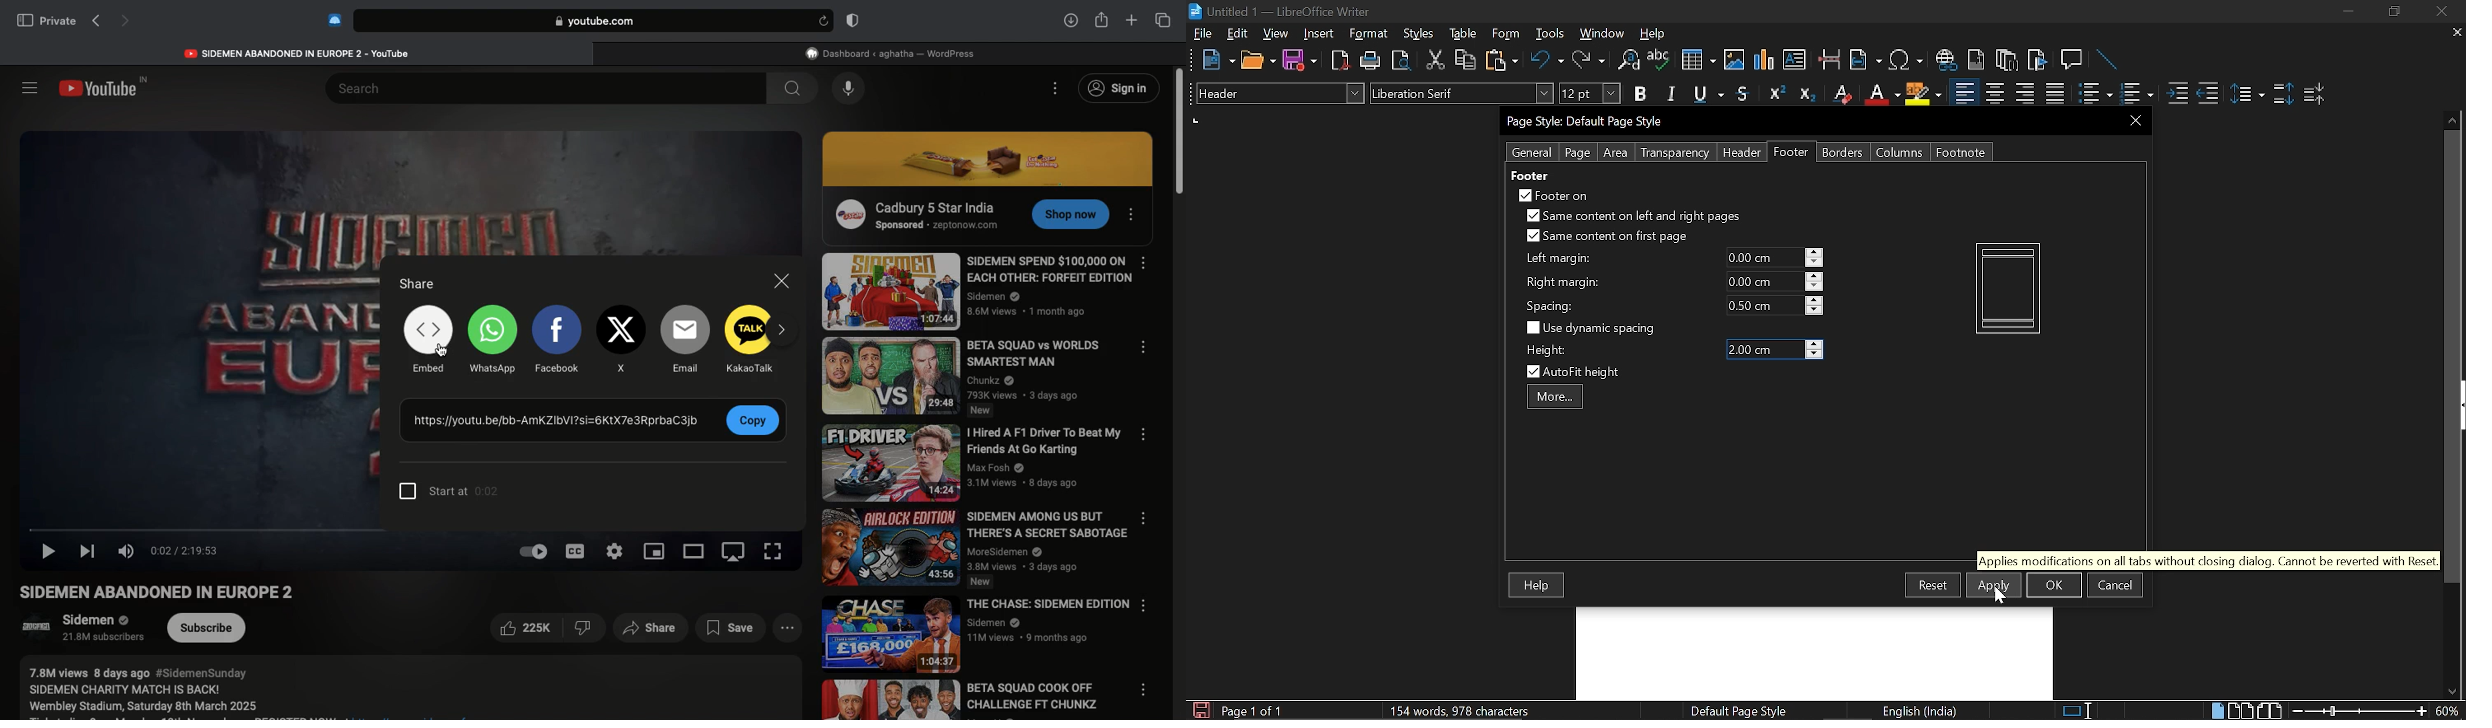 This screenshot has height=728, width=2492. Describe the element at coordinates (452, 489) in the screenshot. I see `Time precision` at that location.